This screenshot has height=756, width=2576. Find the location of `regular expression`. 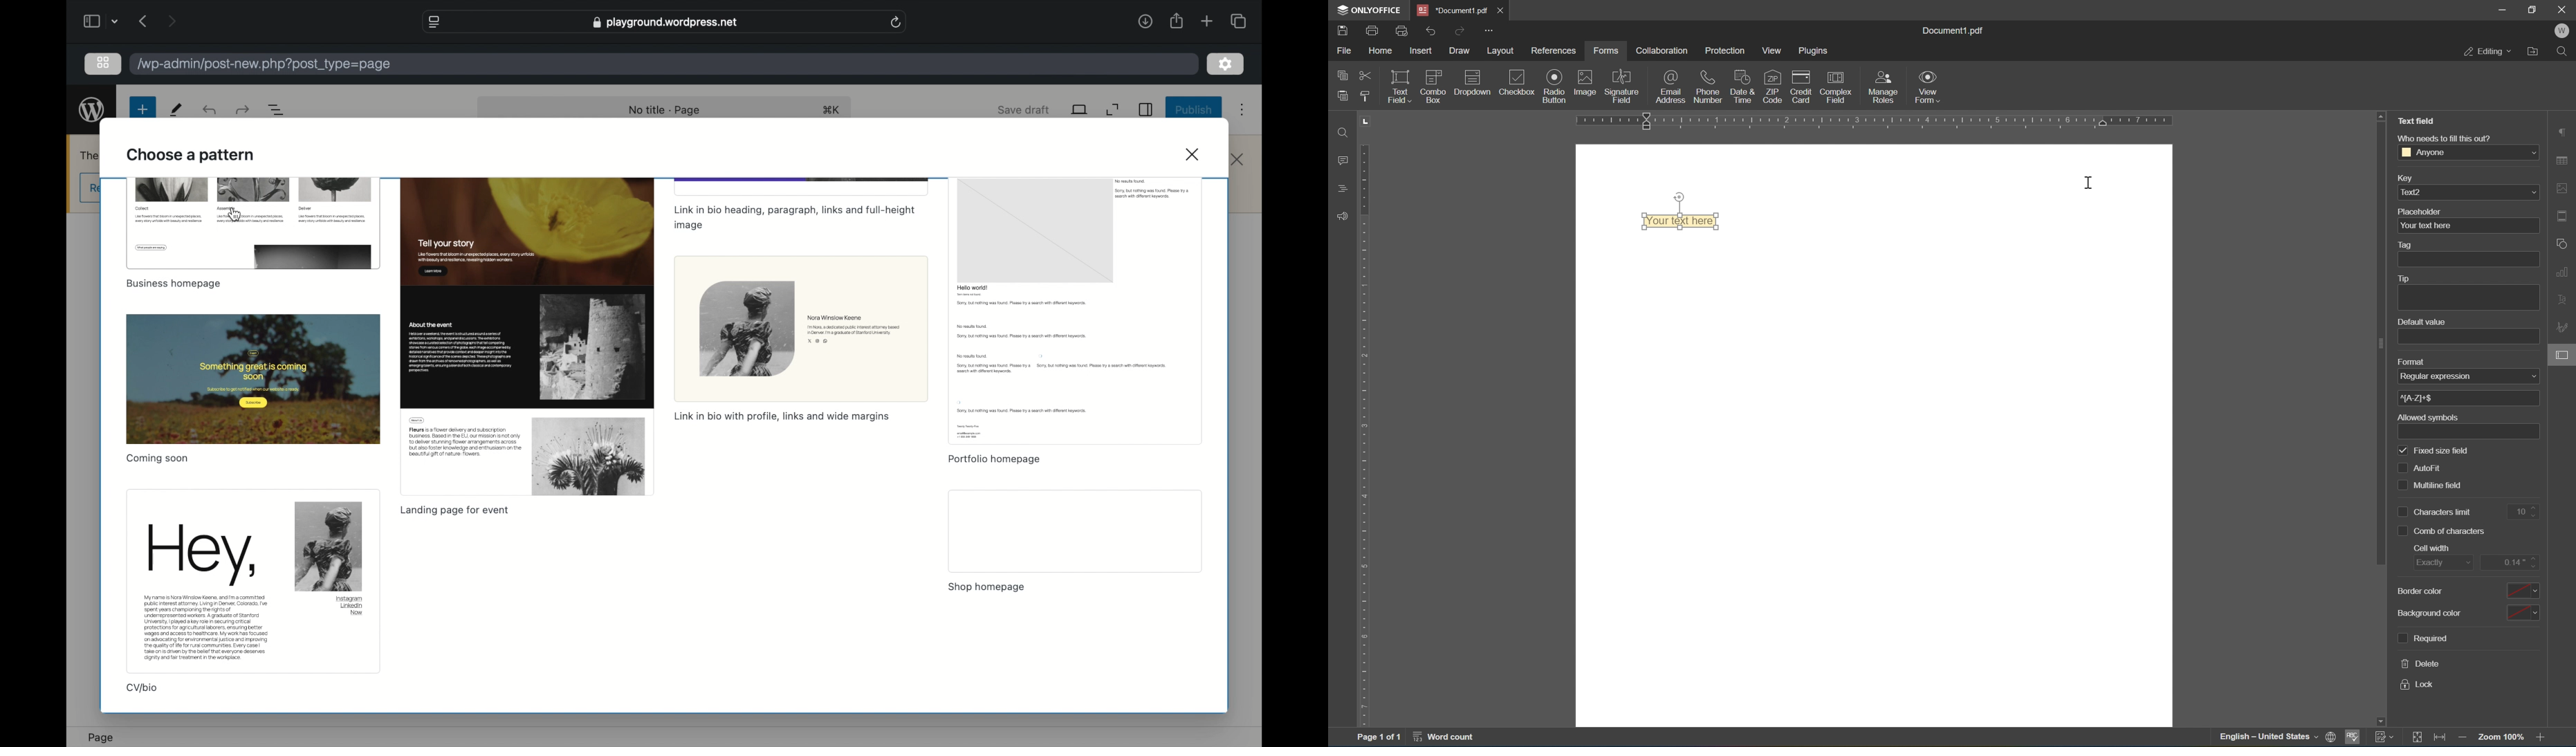

regular expression is located at coordinates (2439, 378).